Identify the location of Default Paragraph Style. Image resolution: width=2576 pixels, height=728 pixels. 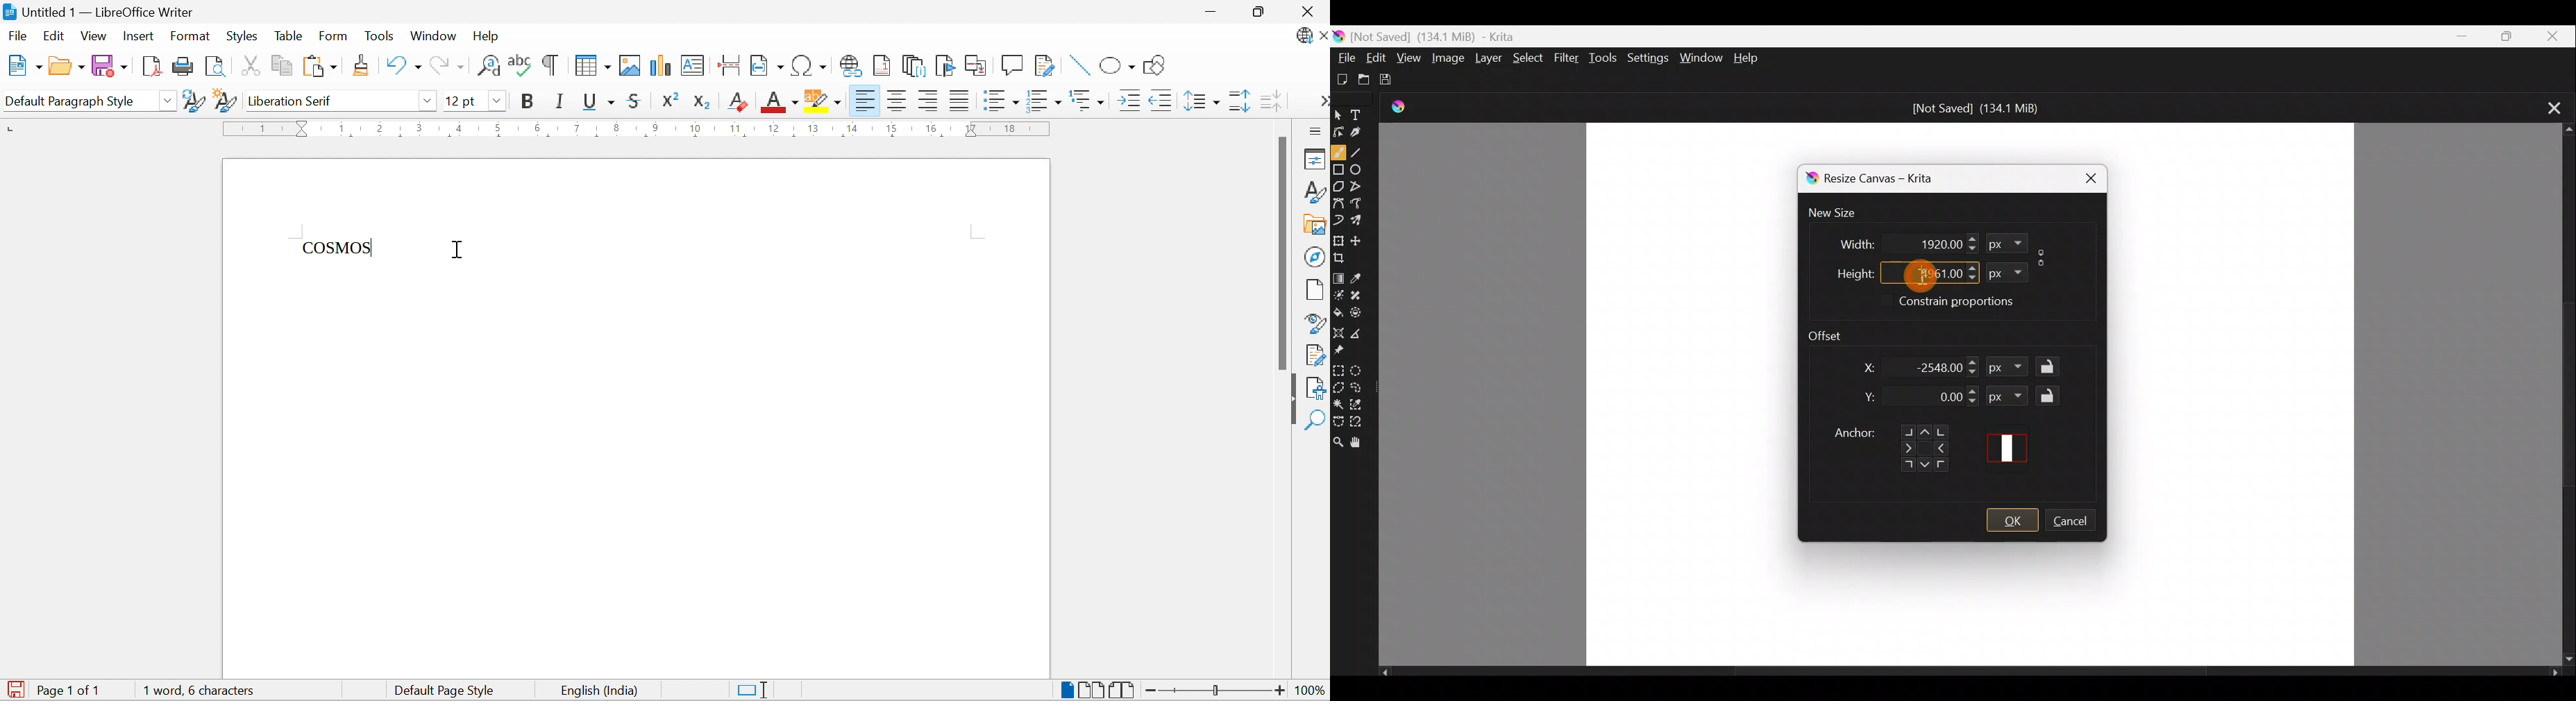
(70, 101).